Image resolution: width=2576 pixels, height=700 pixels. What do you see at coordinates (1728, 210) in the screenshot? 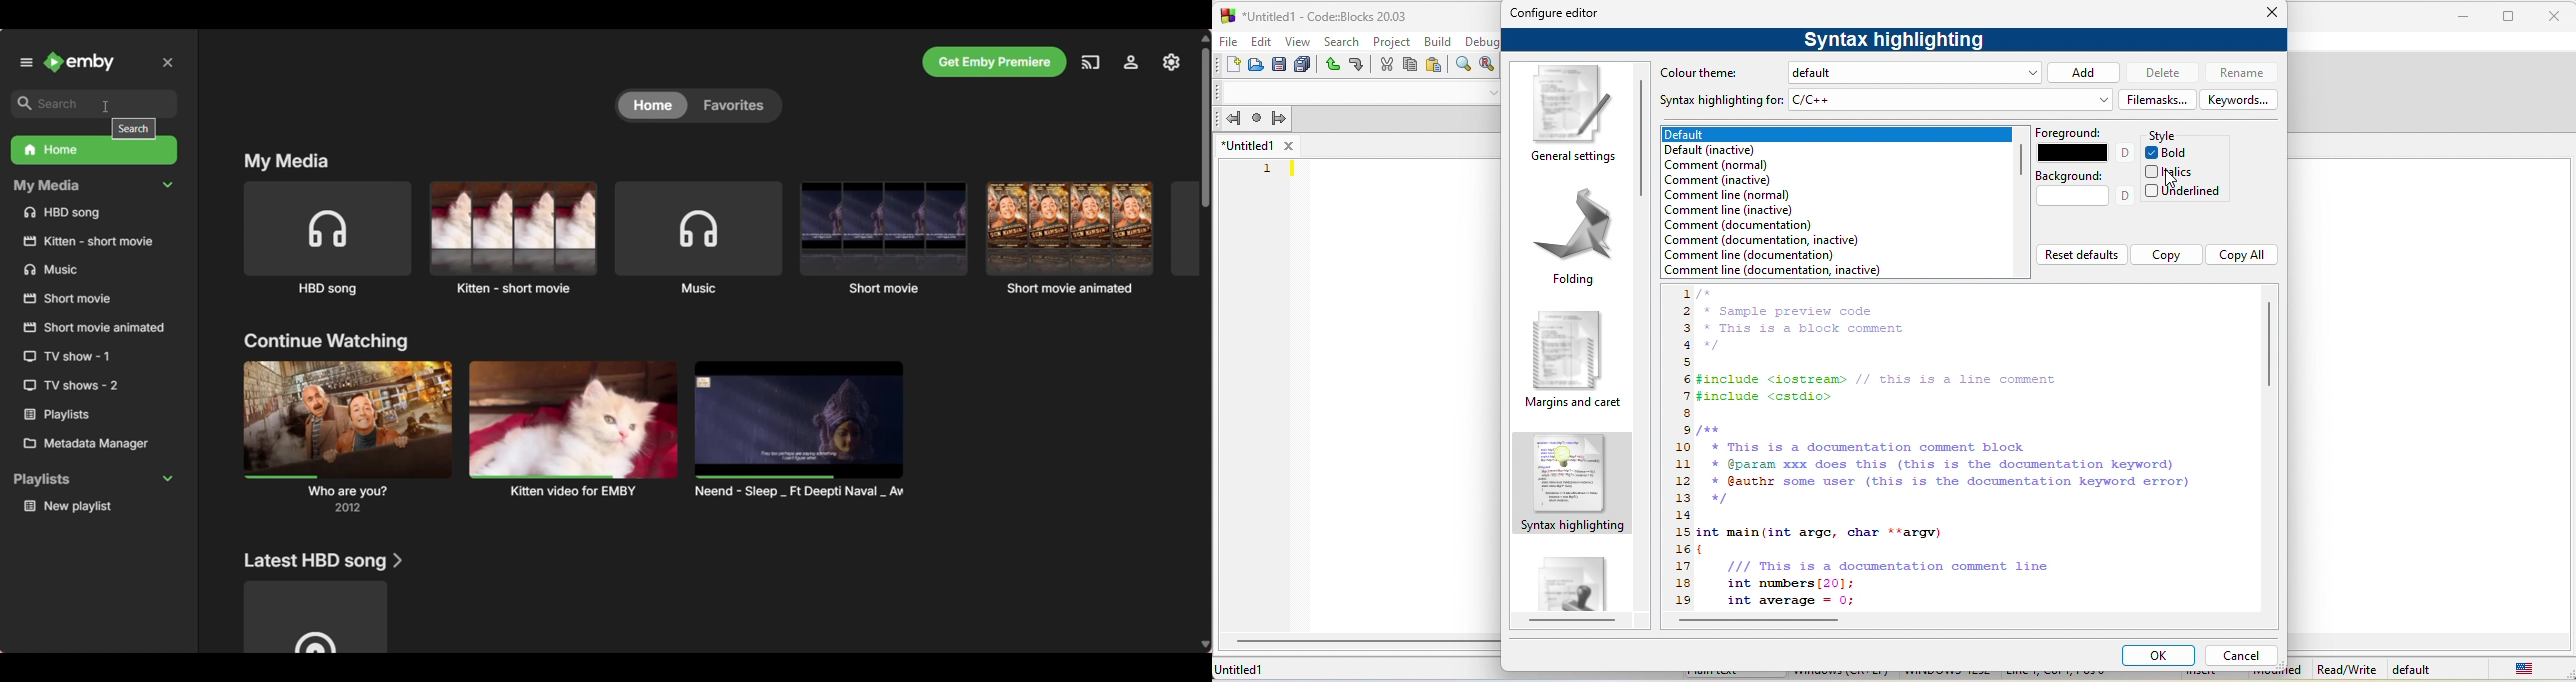
I see `comment line inactive` at bounding box center [1728, 210].